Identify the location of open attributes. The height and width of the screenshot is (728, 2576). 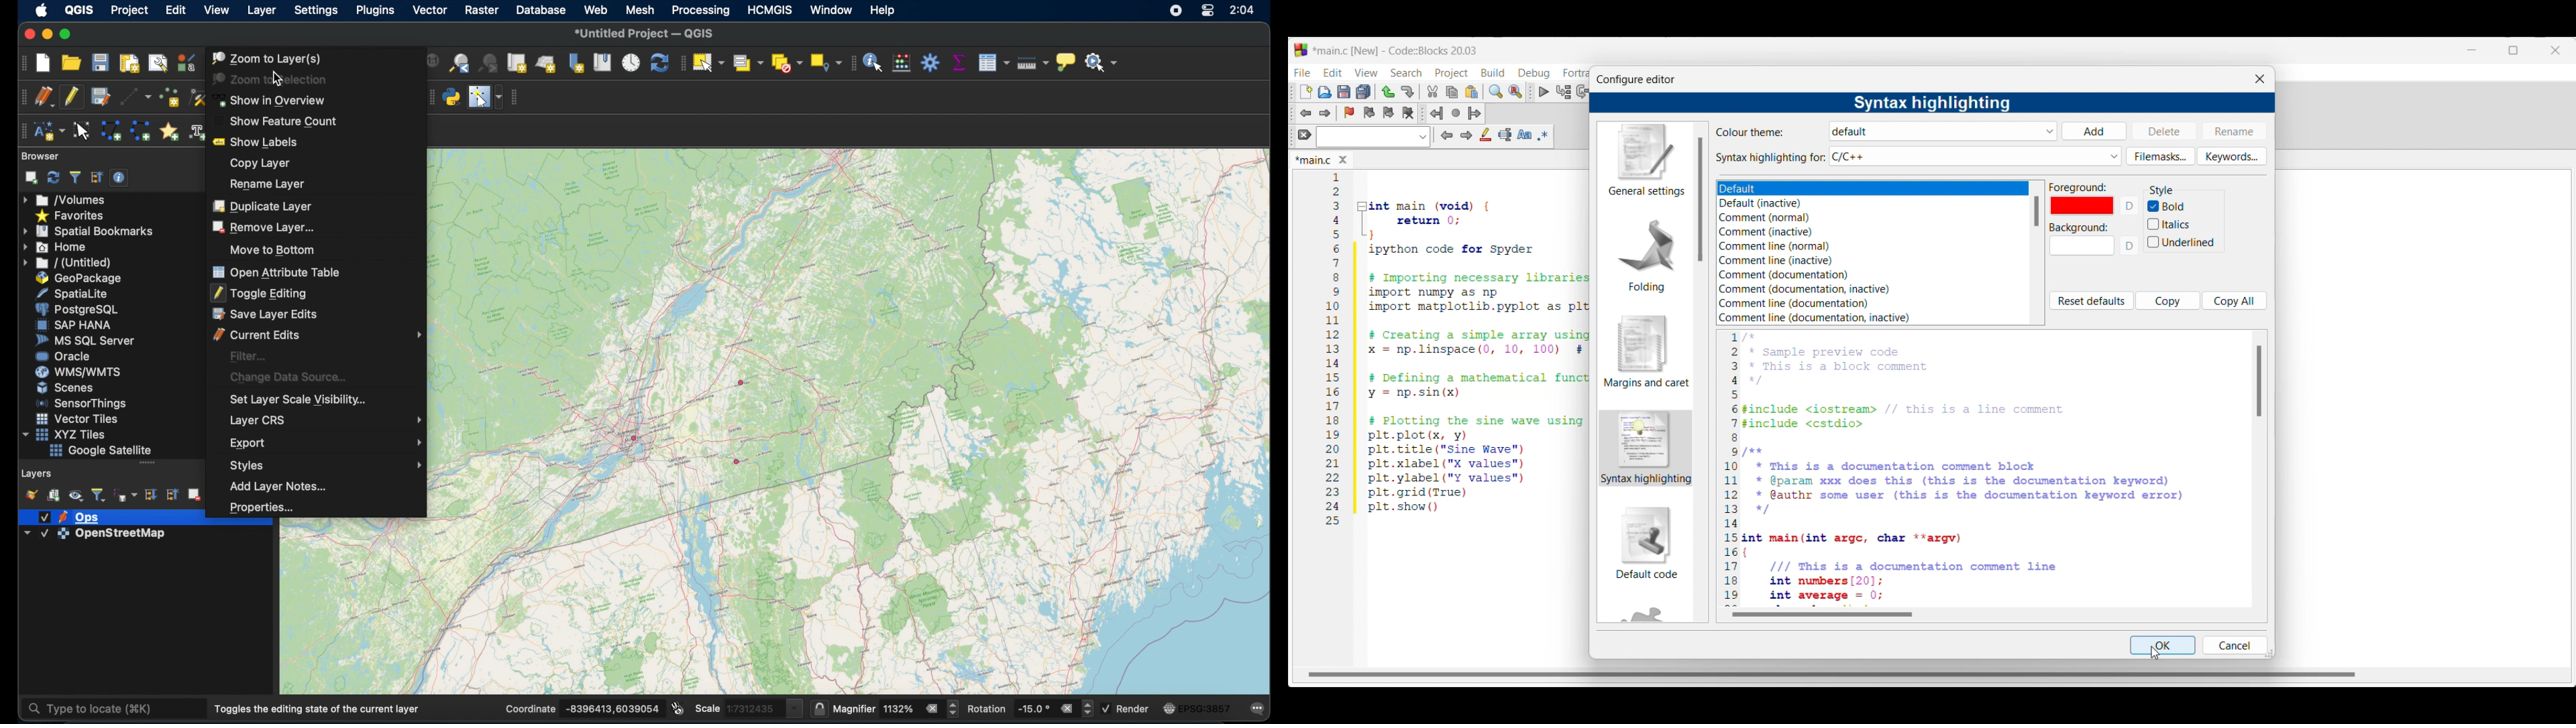
(993, 62).